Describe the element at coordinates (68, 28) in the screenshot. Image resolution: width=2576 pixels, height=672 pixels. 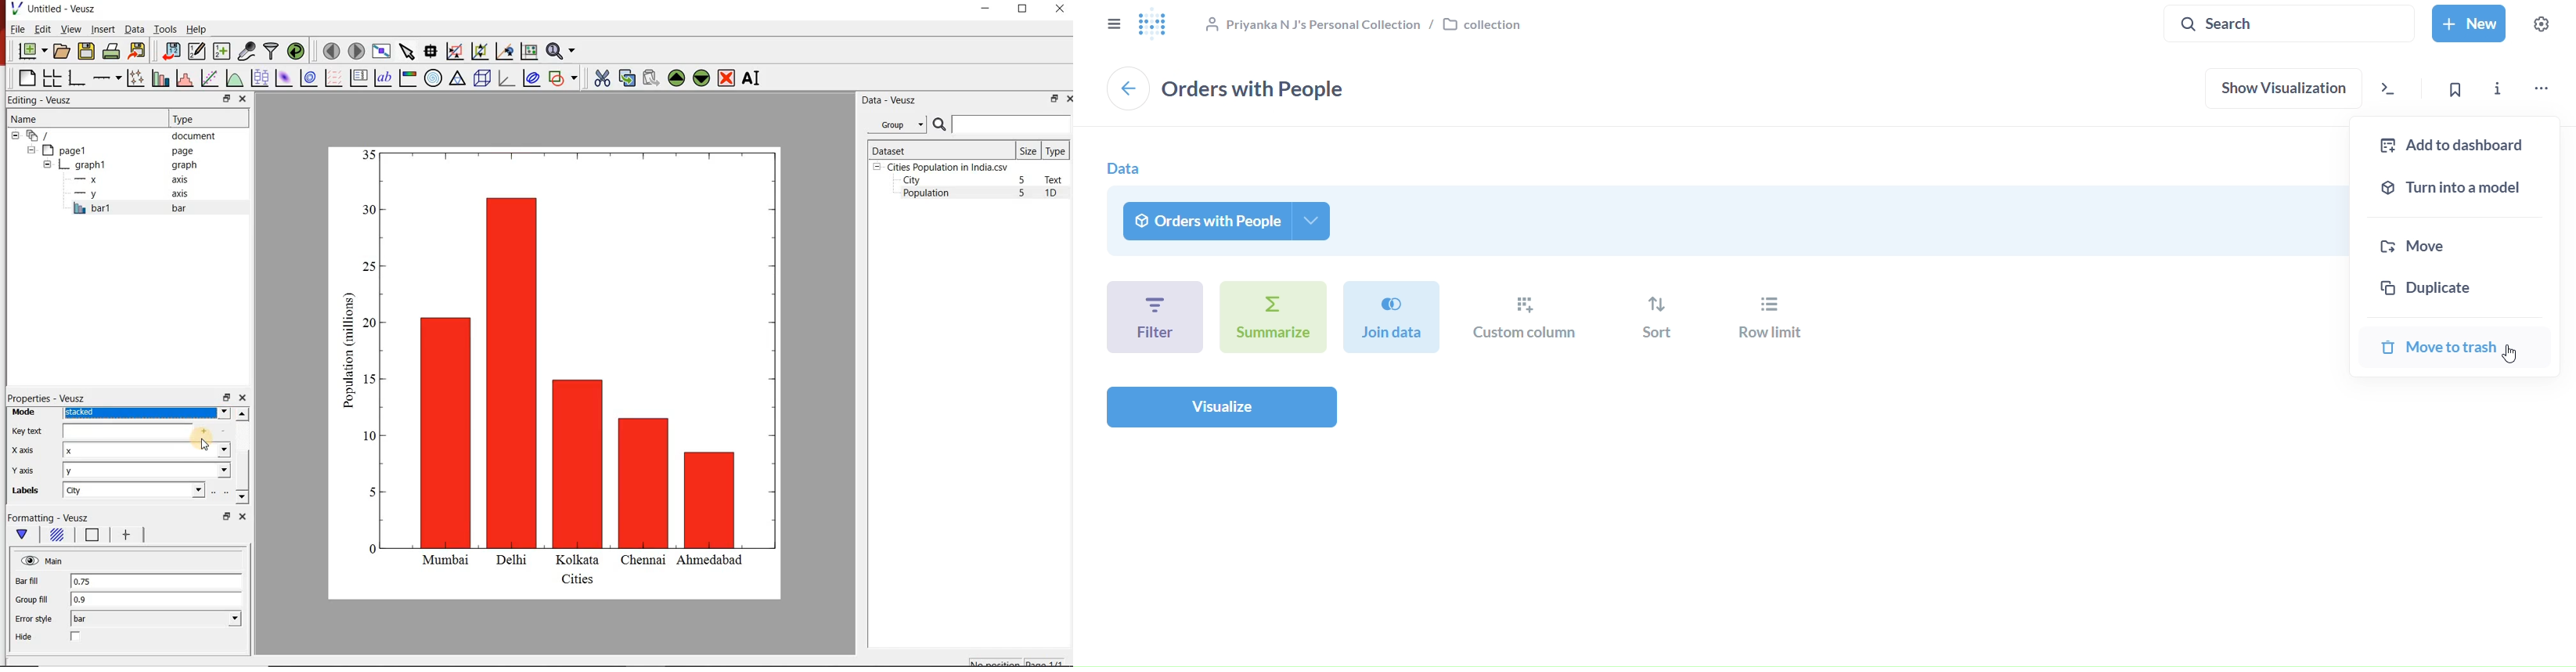
I see `View` at that location.